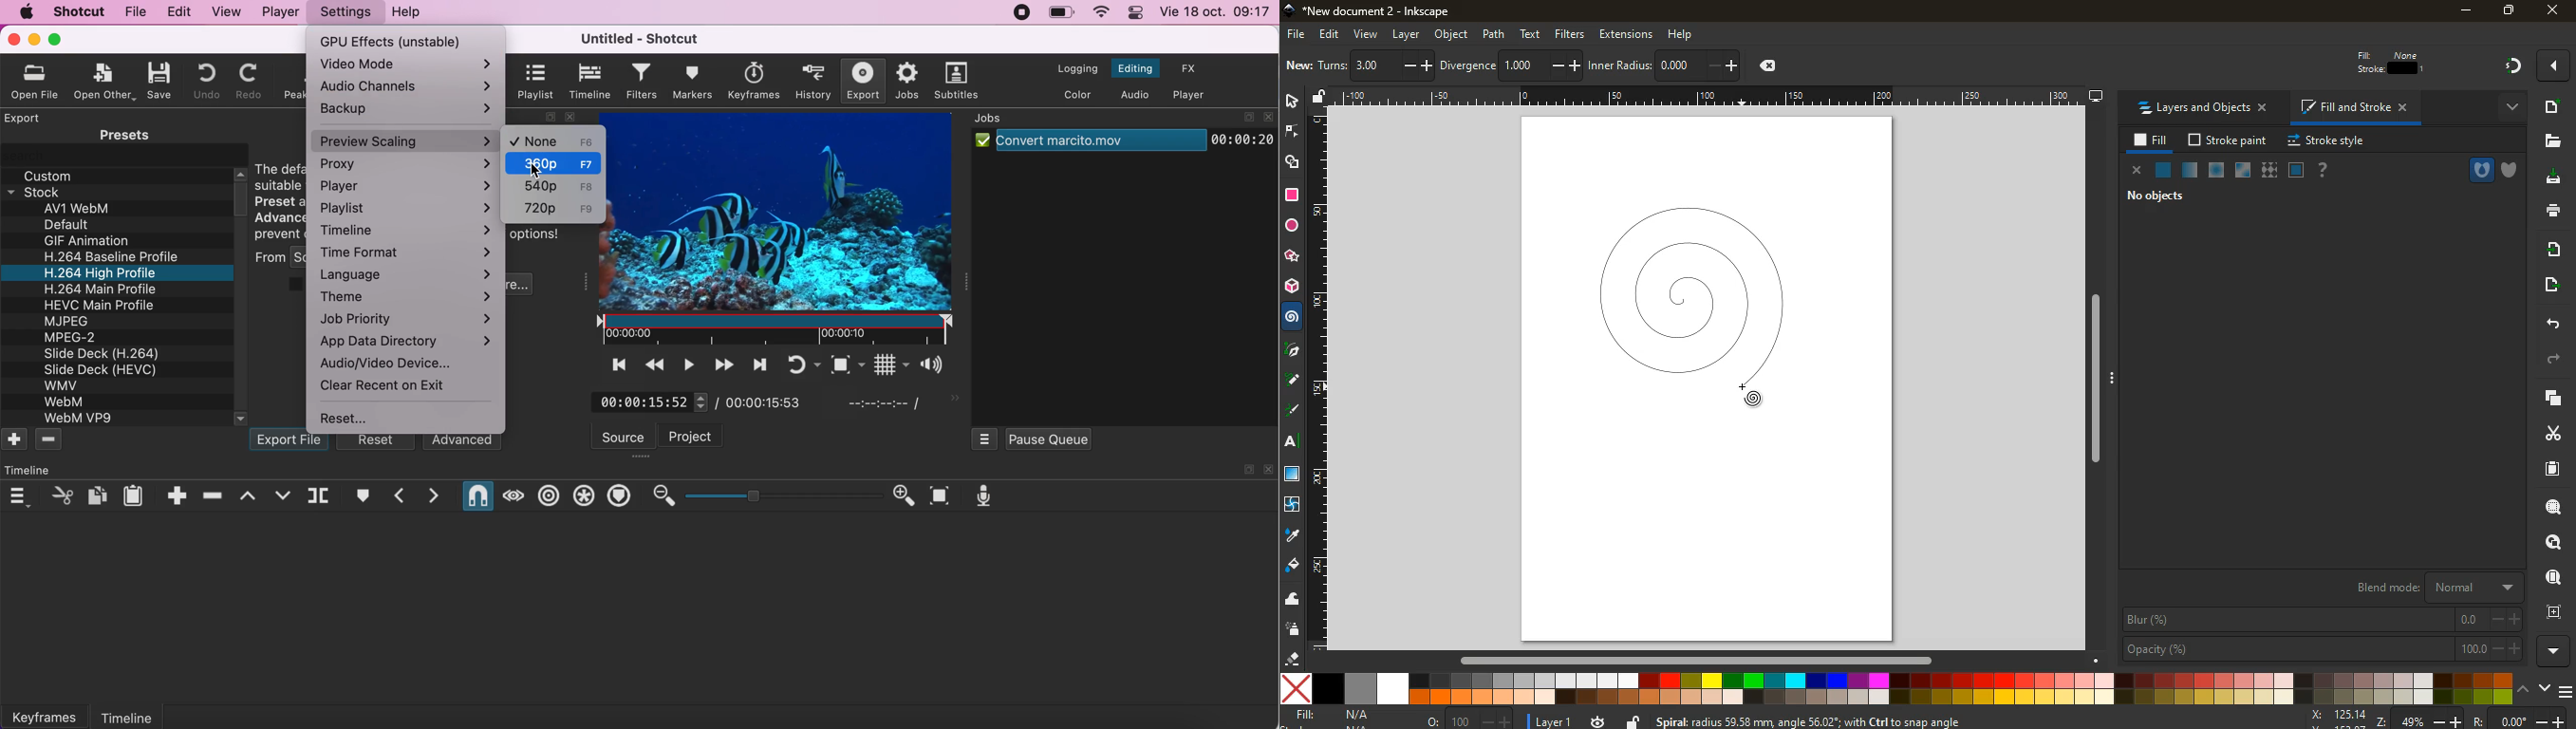  Describe the element at coordinates (1464, 720) in the screenshot. I see `o` at that location.